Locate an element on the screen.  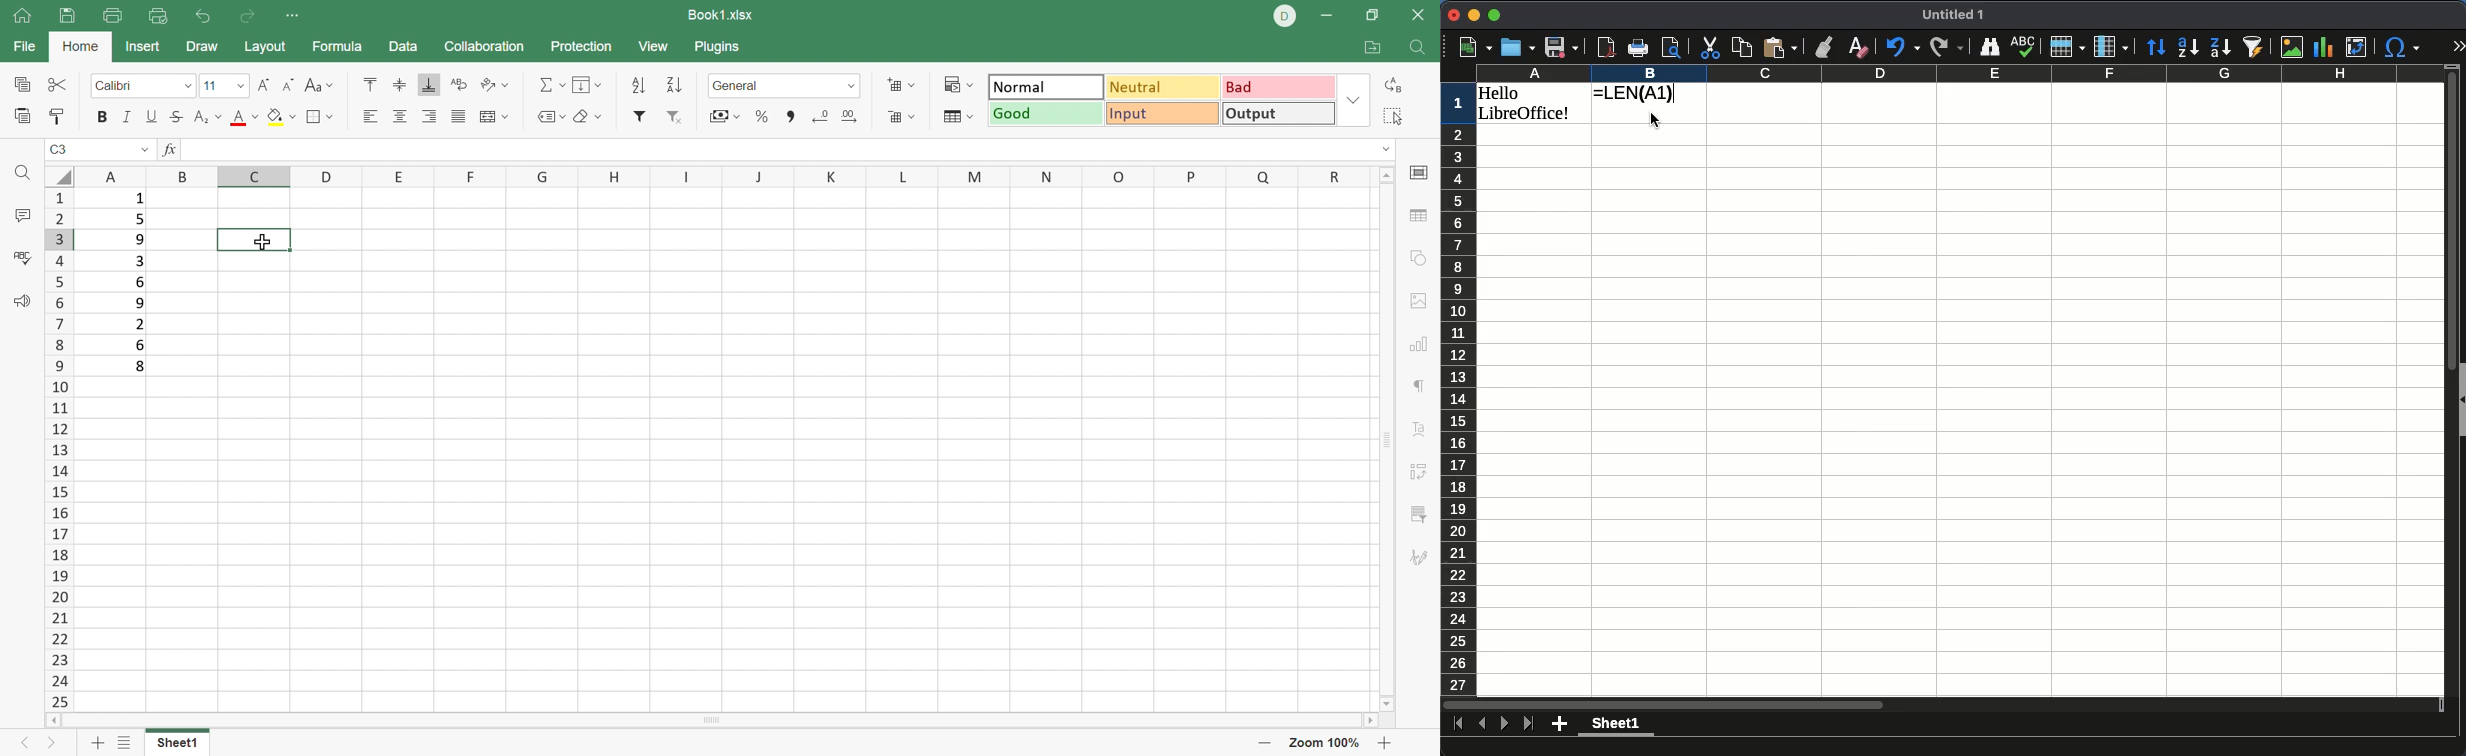
Align Center is located at coordinates (401, 118).